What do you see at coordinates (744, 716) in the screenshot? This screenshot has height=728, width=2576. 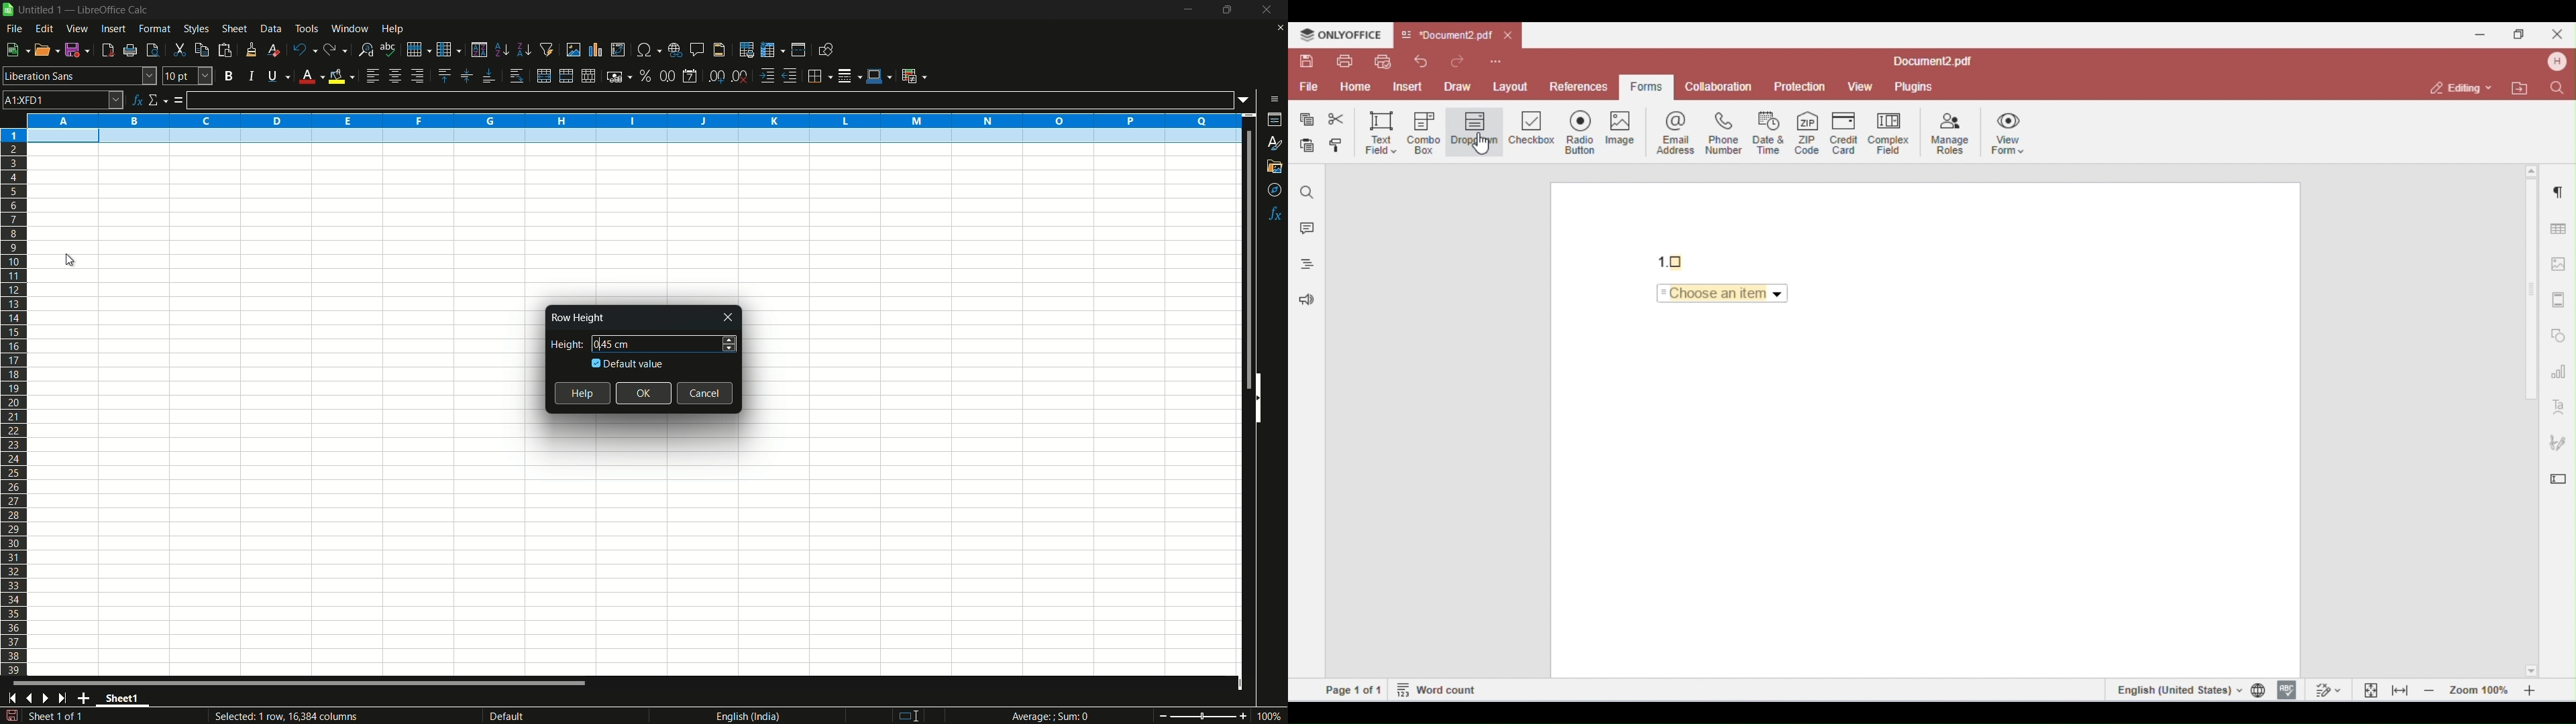 I see `language english(india)` at bounding box center [744, 716].